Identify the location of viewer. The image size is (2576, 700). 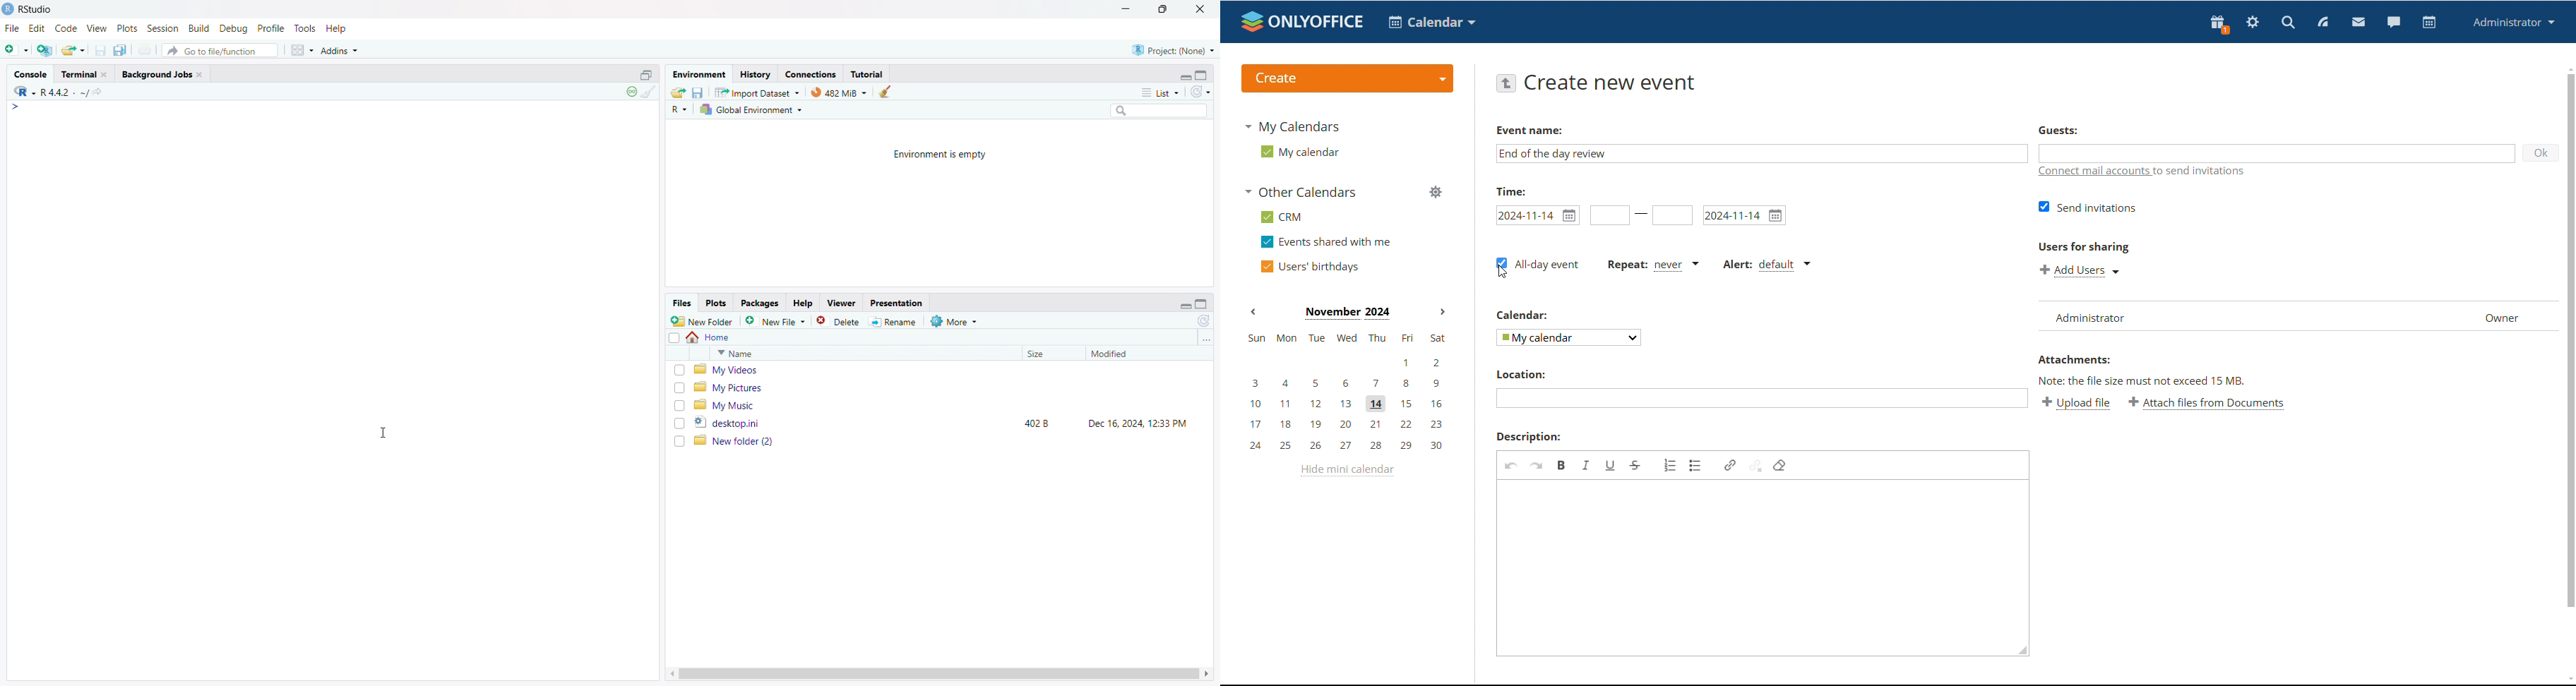
(841, 303).